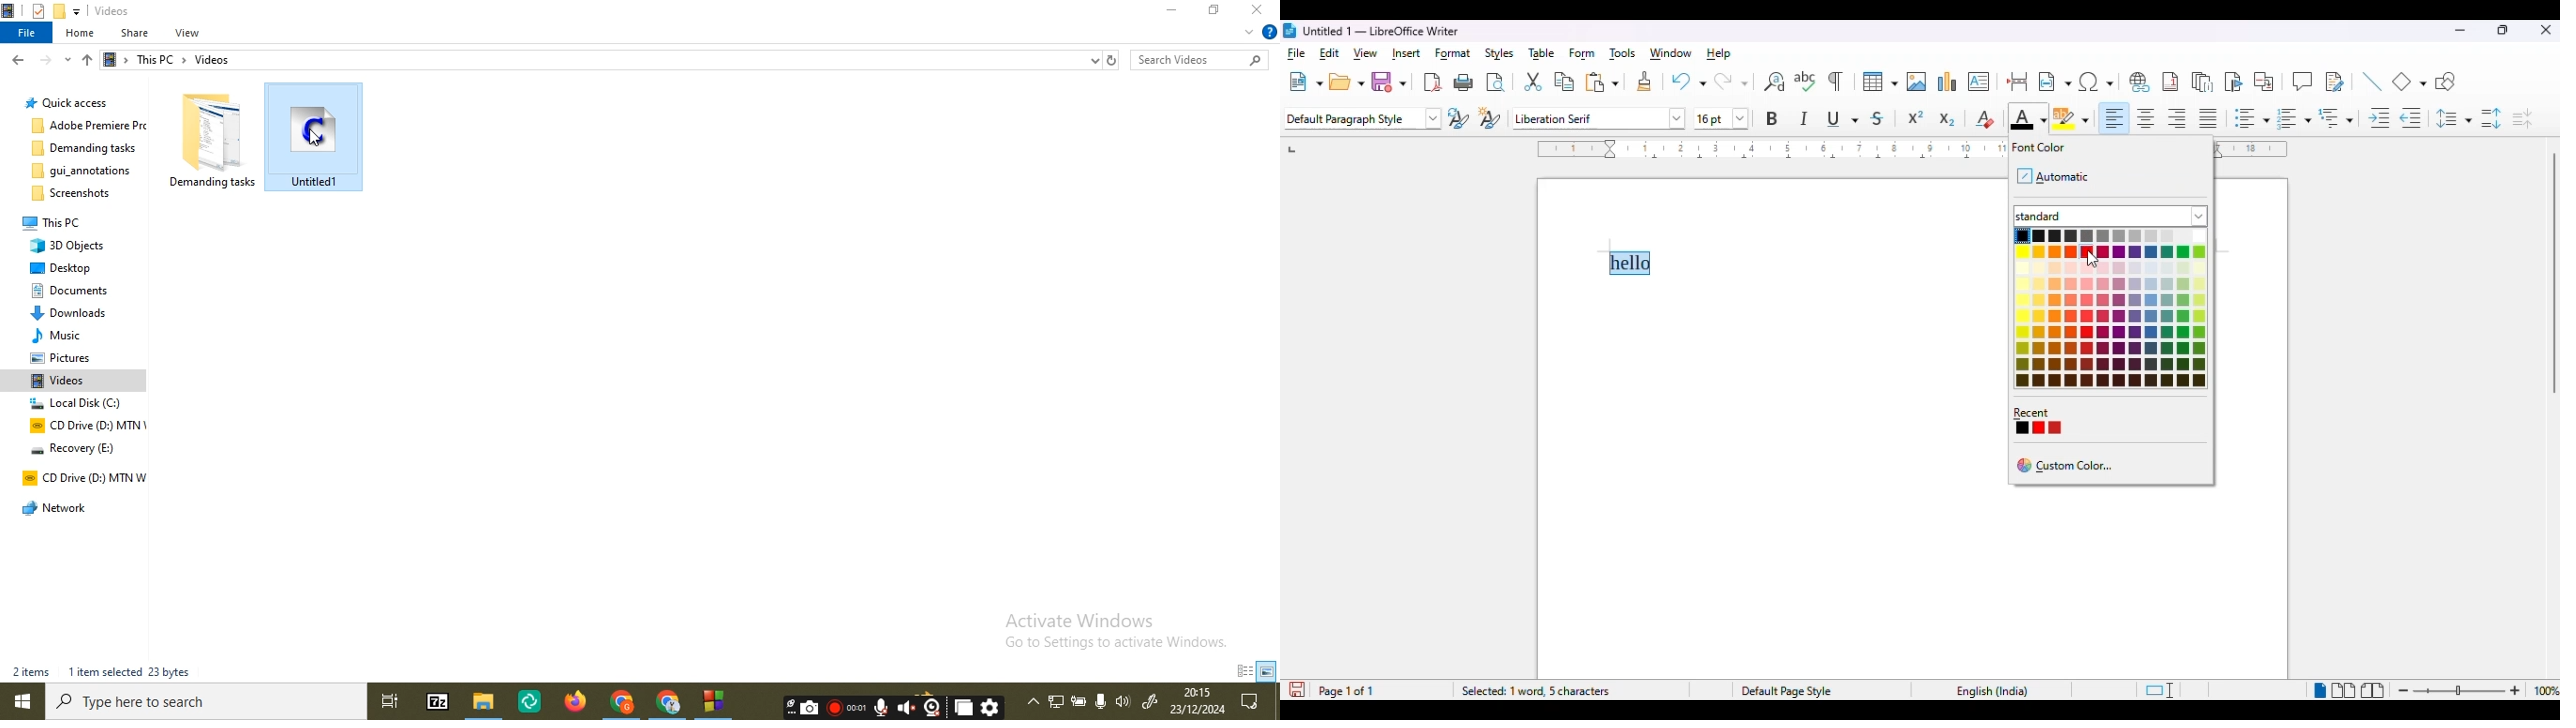  Describe the element at coordinates (557, 699) in the screenshot. I see `icons` at that location.